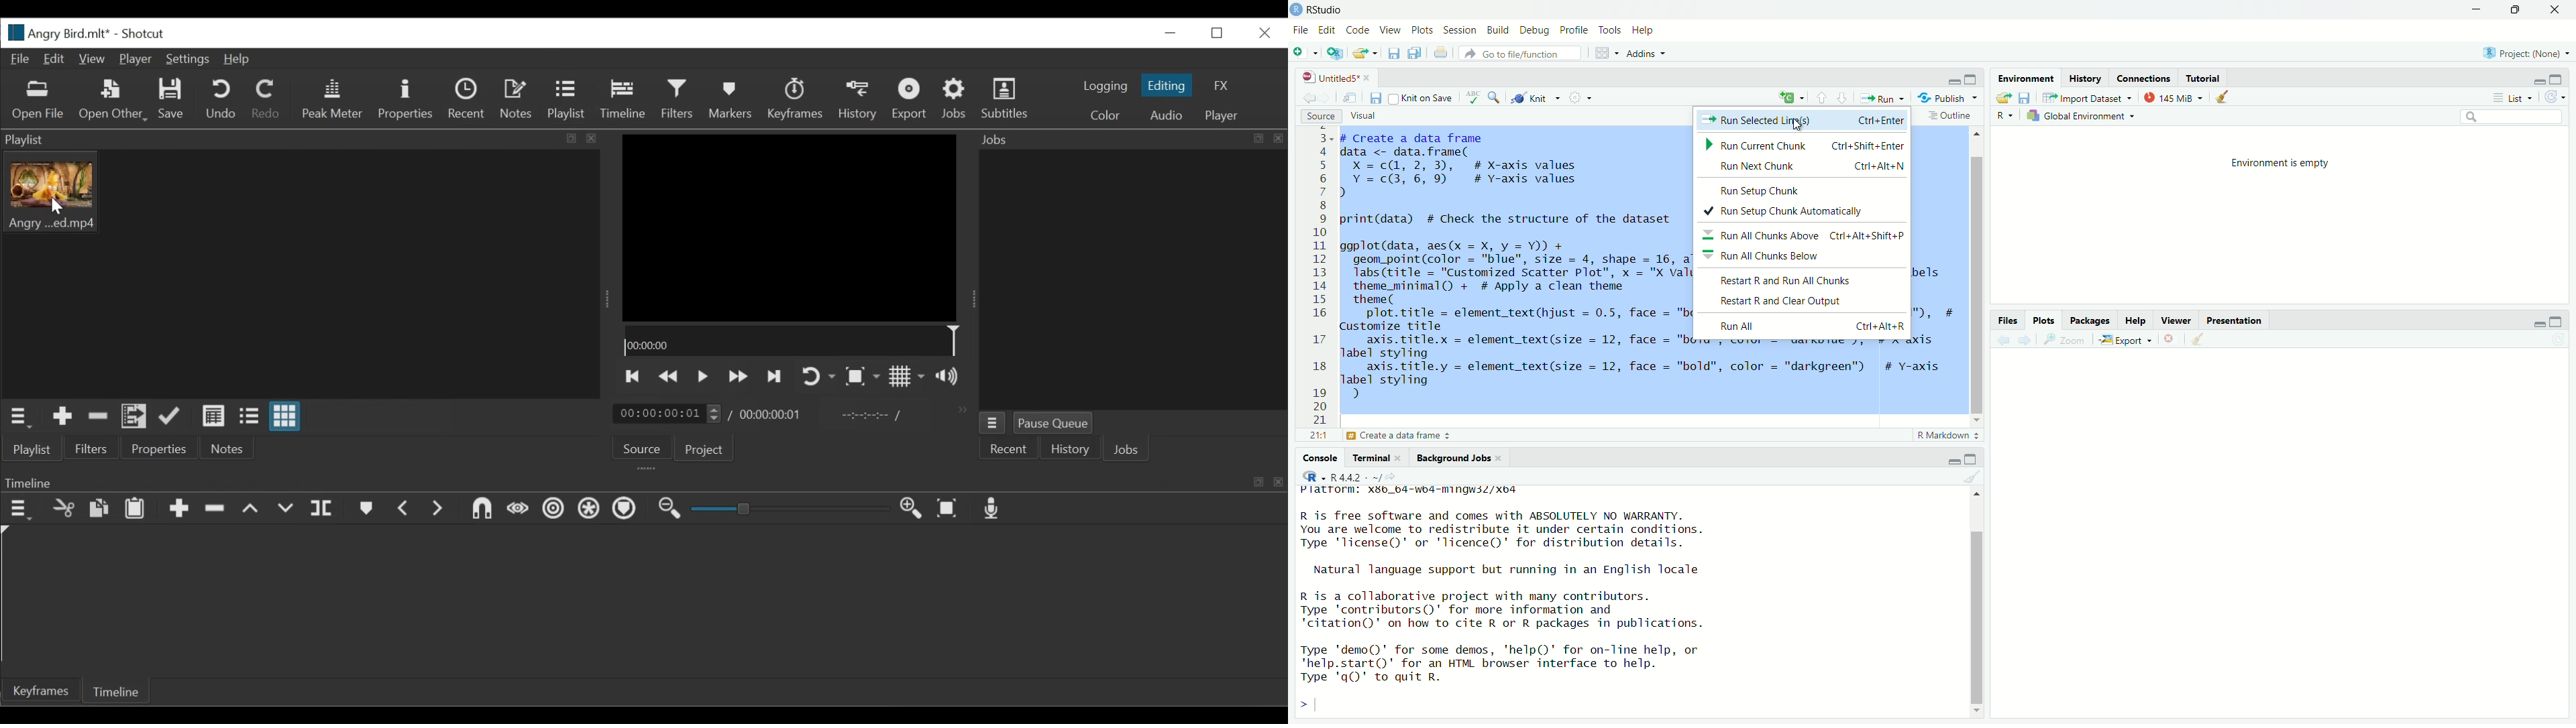  Describe the element at coordinates (2478, 9) in the screenshot. I see `minimize` at that location.